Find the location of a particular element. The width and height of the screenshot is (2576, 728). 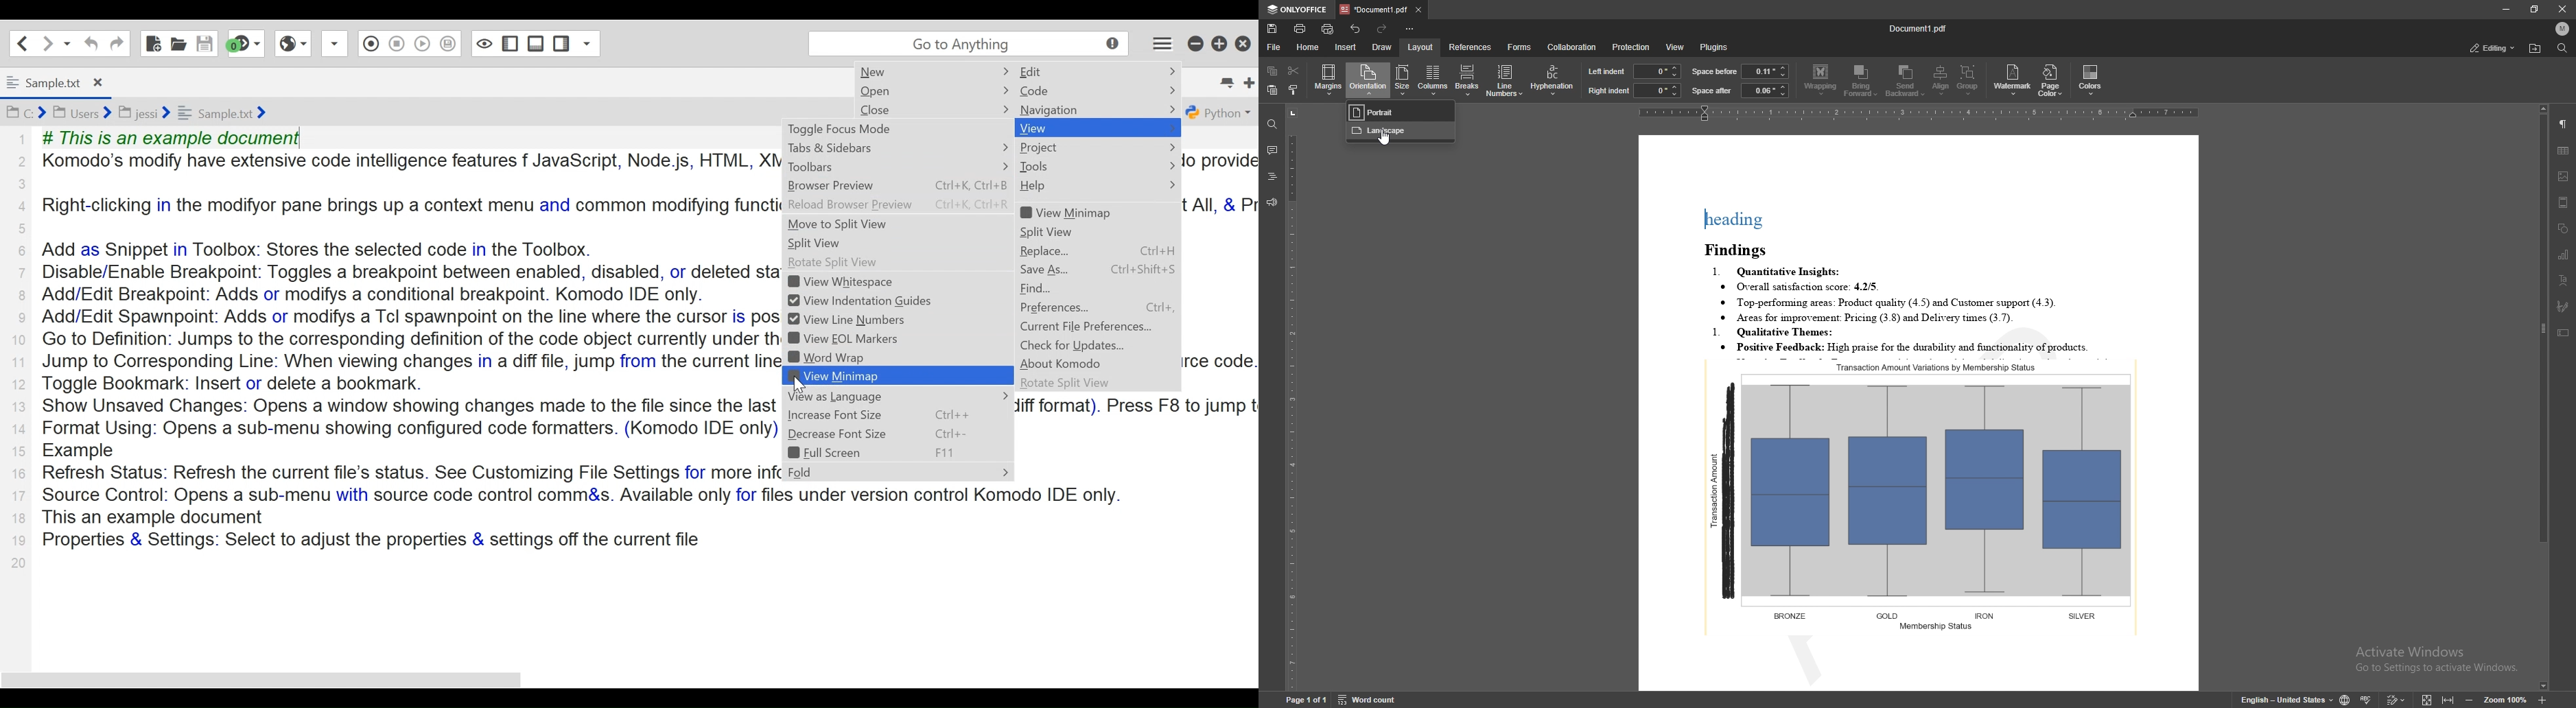

print is located at coordinates (1301, 29).